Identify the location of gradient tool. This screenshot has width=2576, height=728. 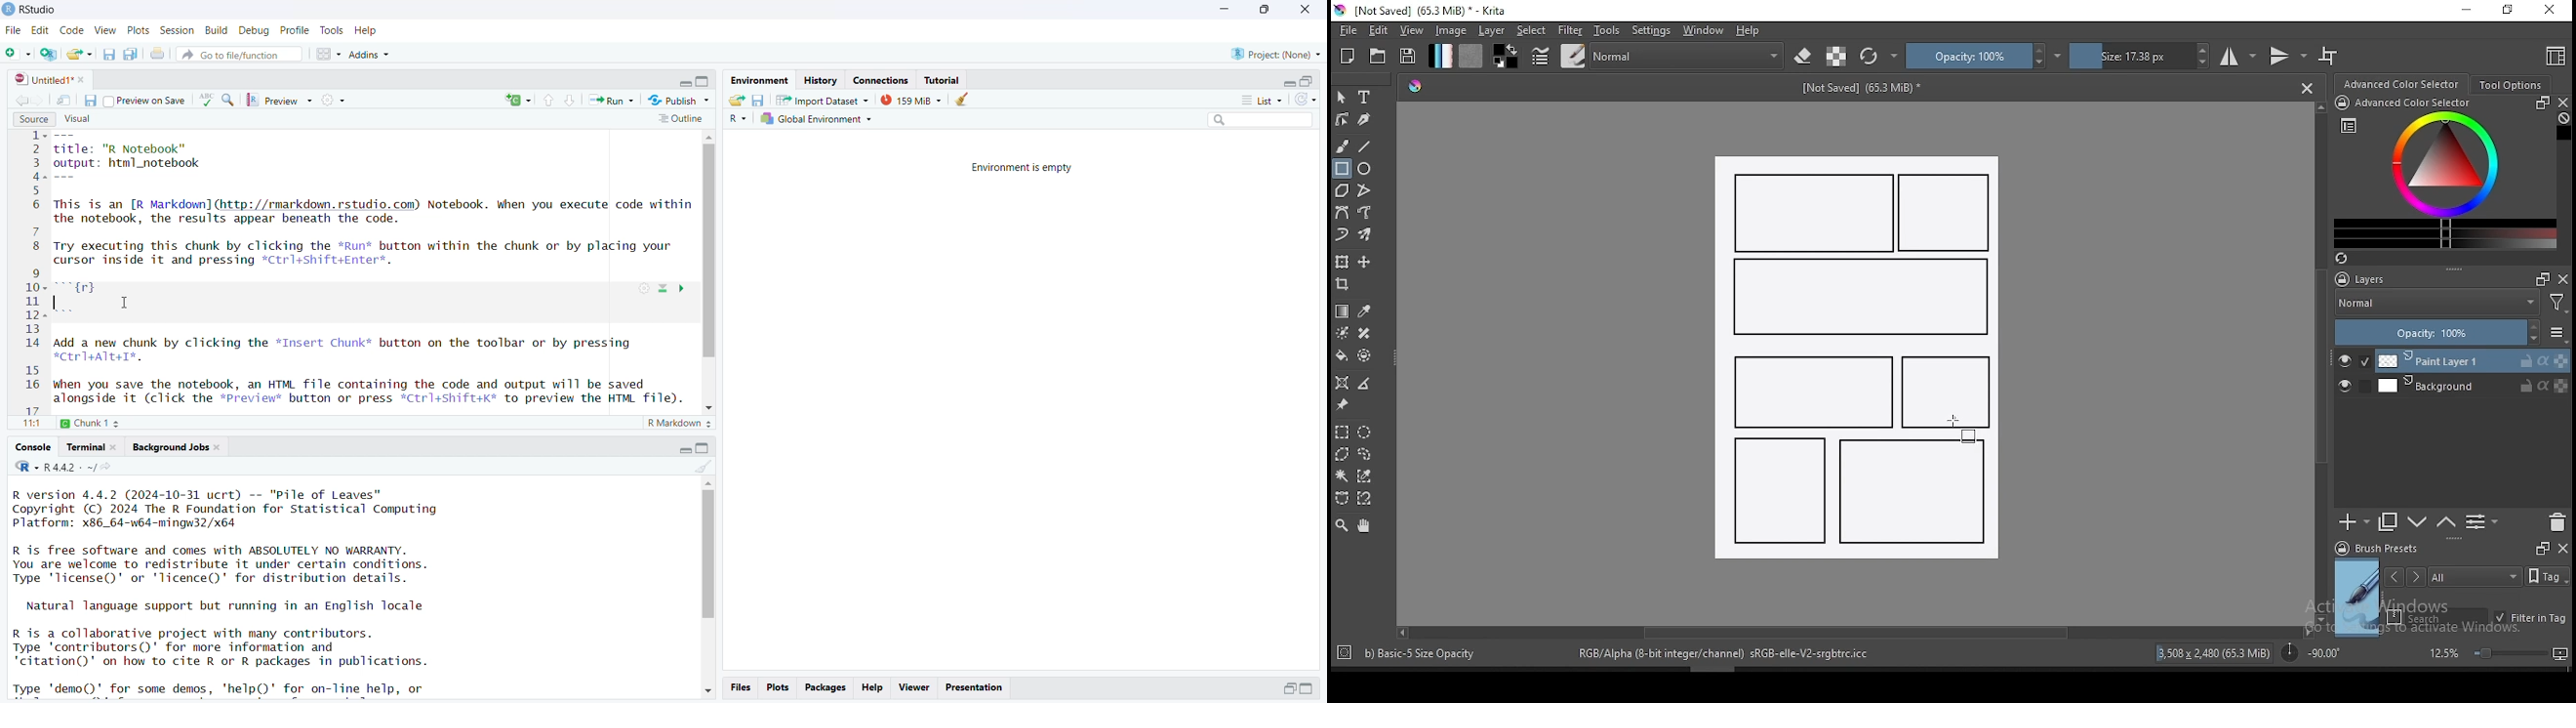
(1343, 311).